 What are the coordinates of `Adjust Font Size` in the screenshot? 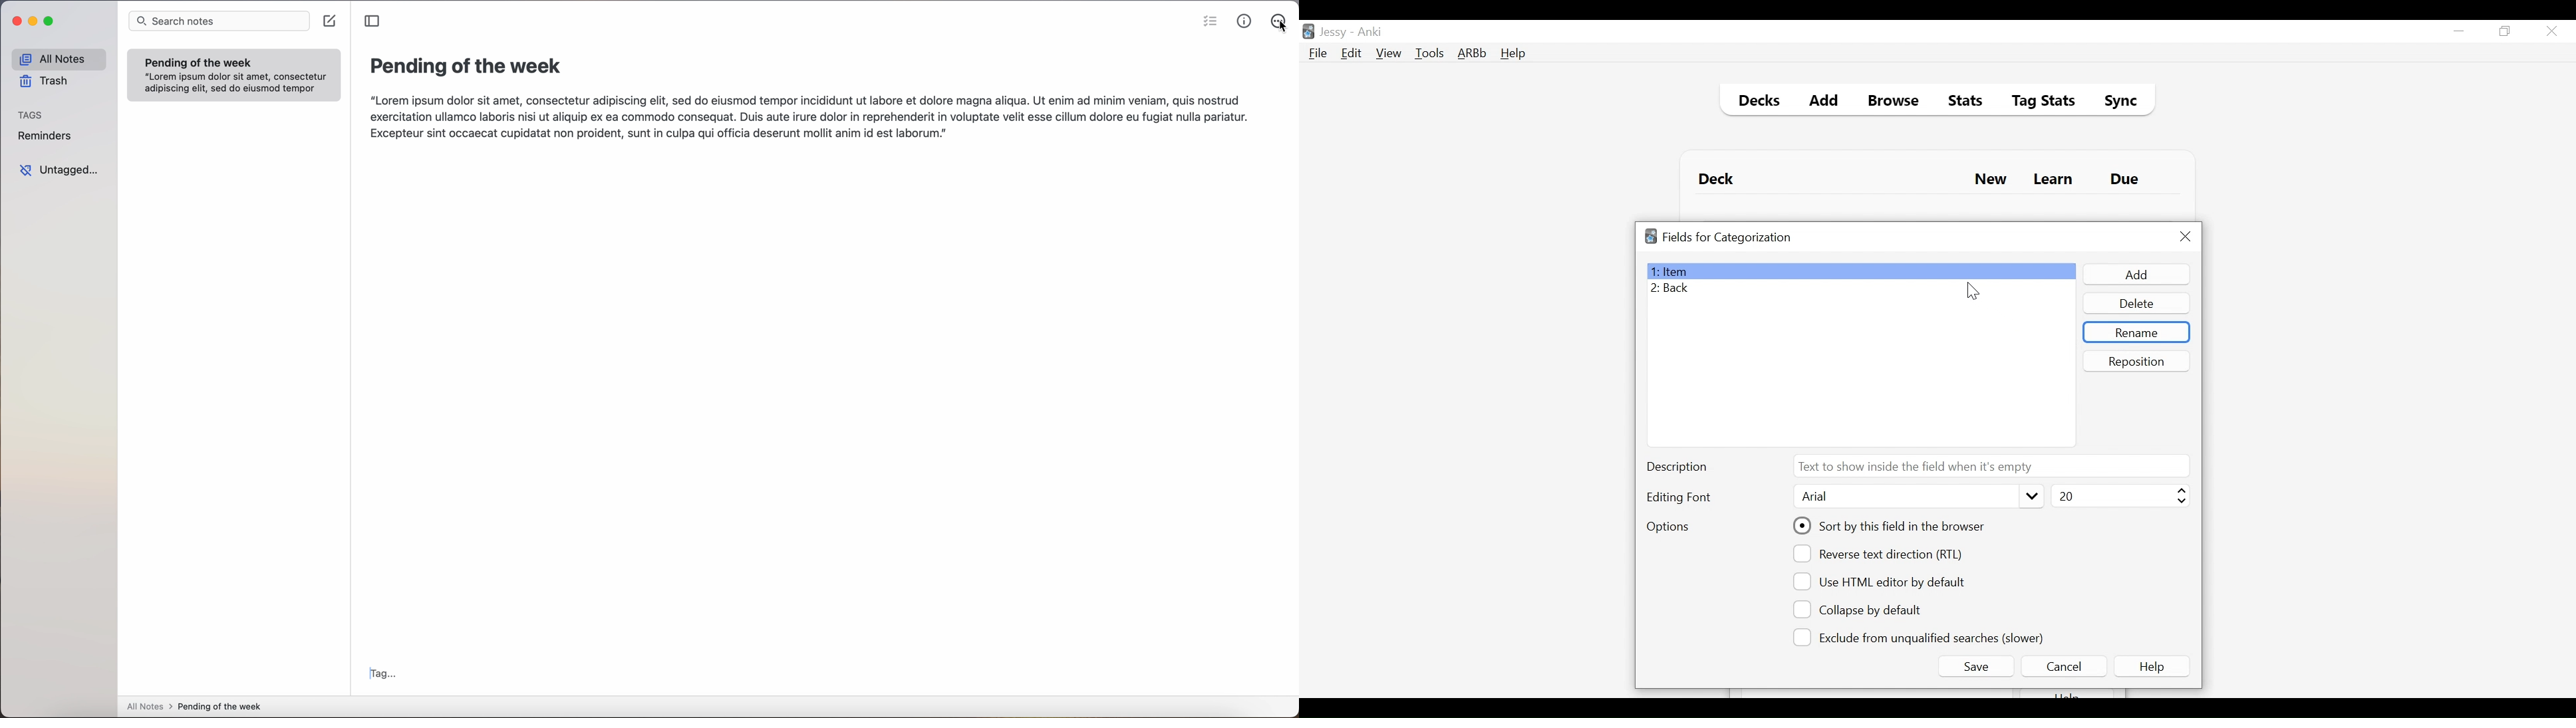 It's located at (2118, 496).